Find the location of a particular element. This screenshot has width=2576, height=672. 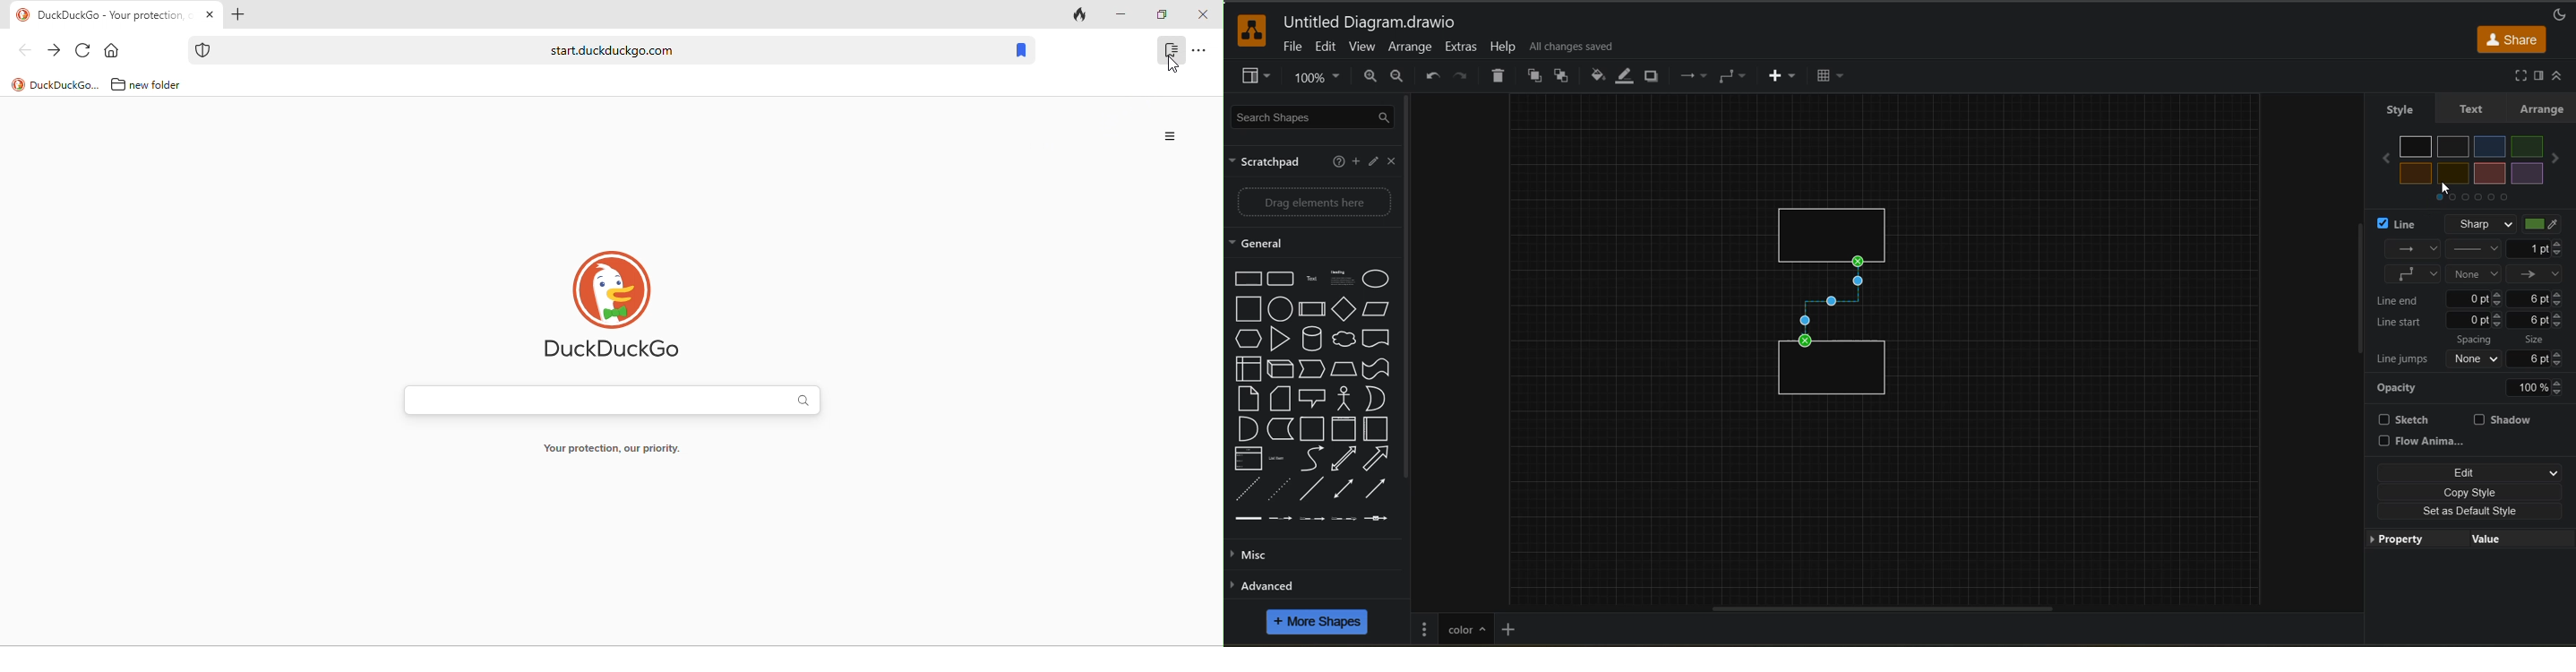

DuckDuckGo - Your protection is located at coordinates (115, 16).